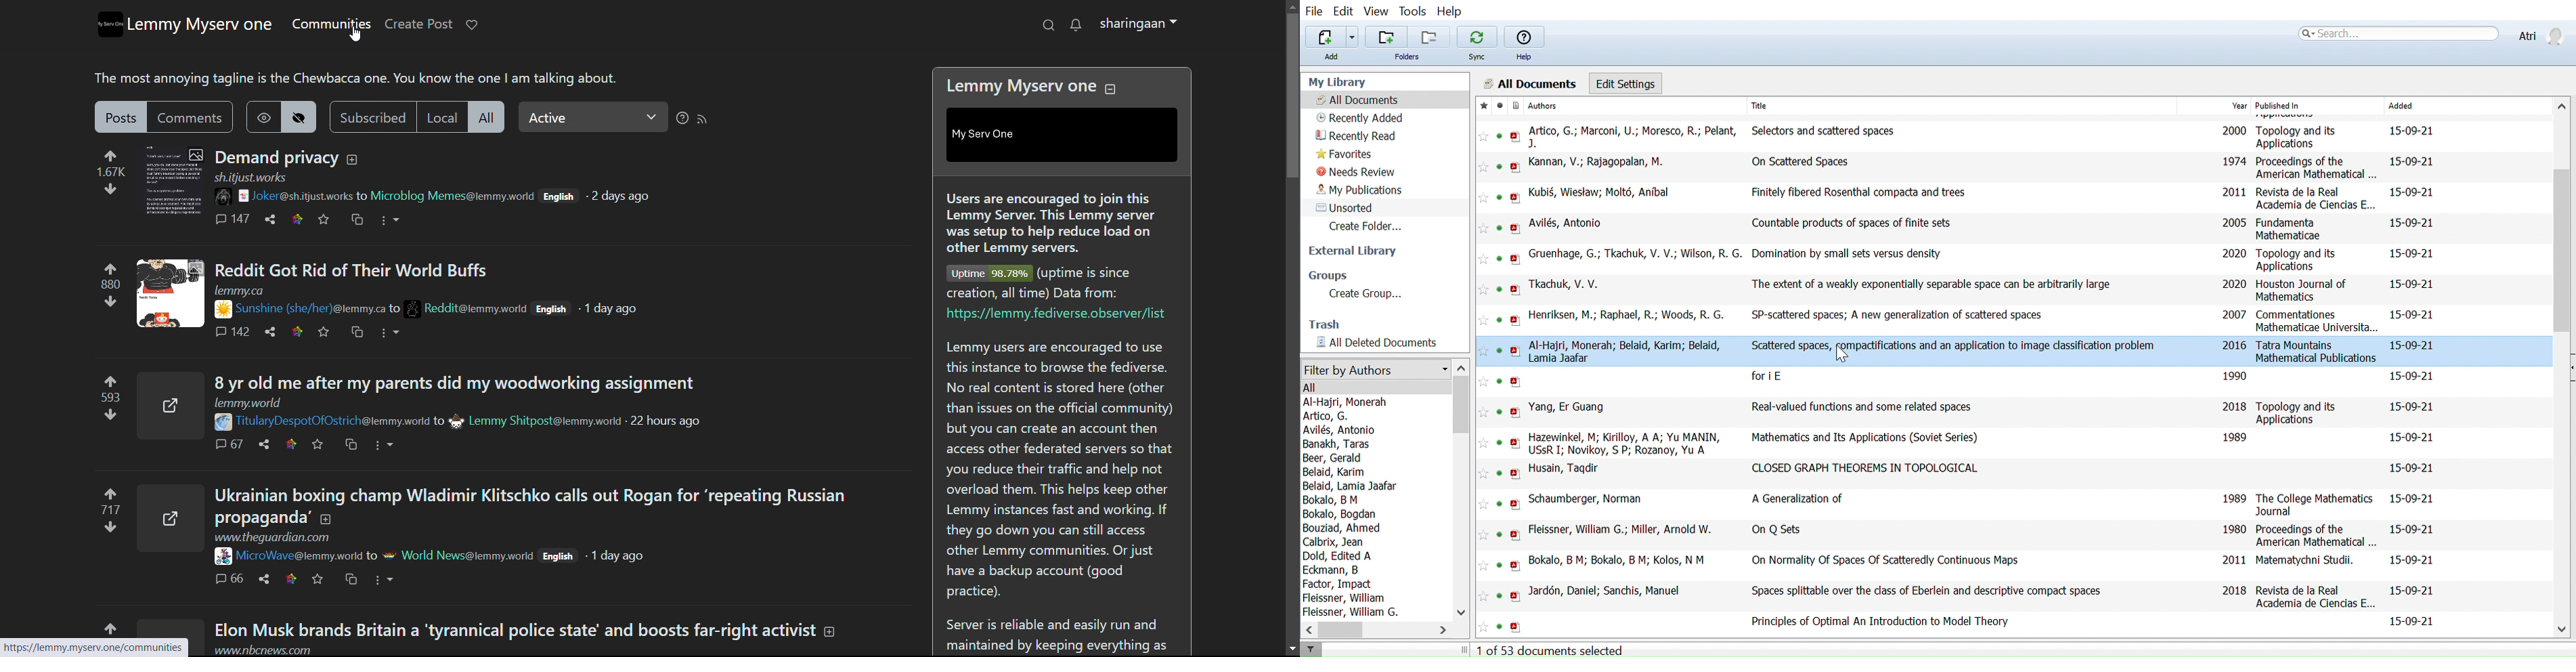 The width and height of the screenshot is (2576, 672). Describe the element at coordinates (1053, 316) in the screenshot. I see `https://lemmy.fediverse.observer/list` at that location.